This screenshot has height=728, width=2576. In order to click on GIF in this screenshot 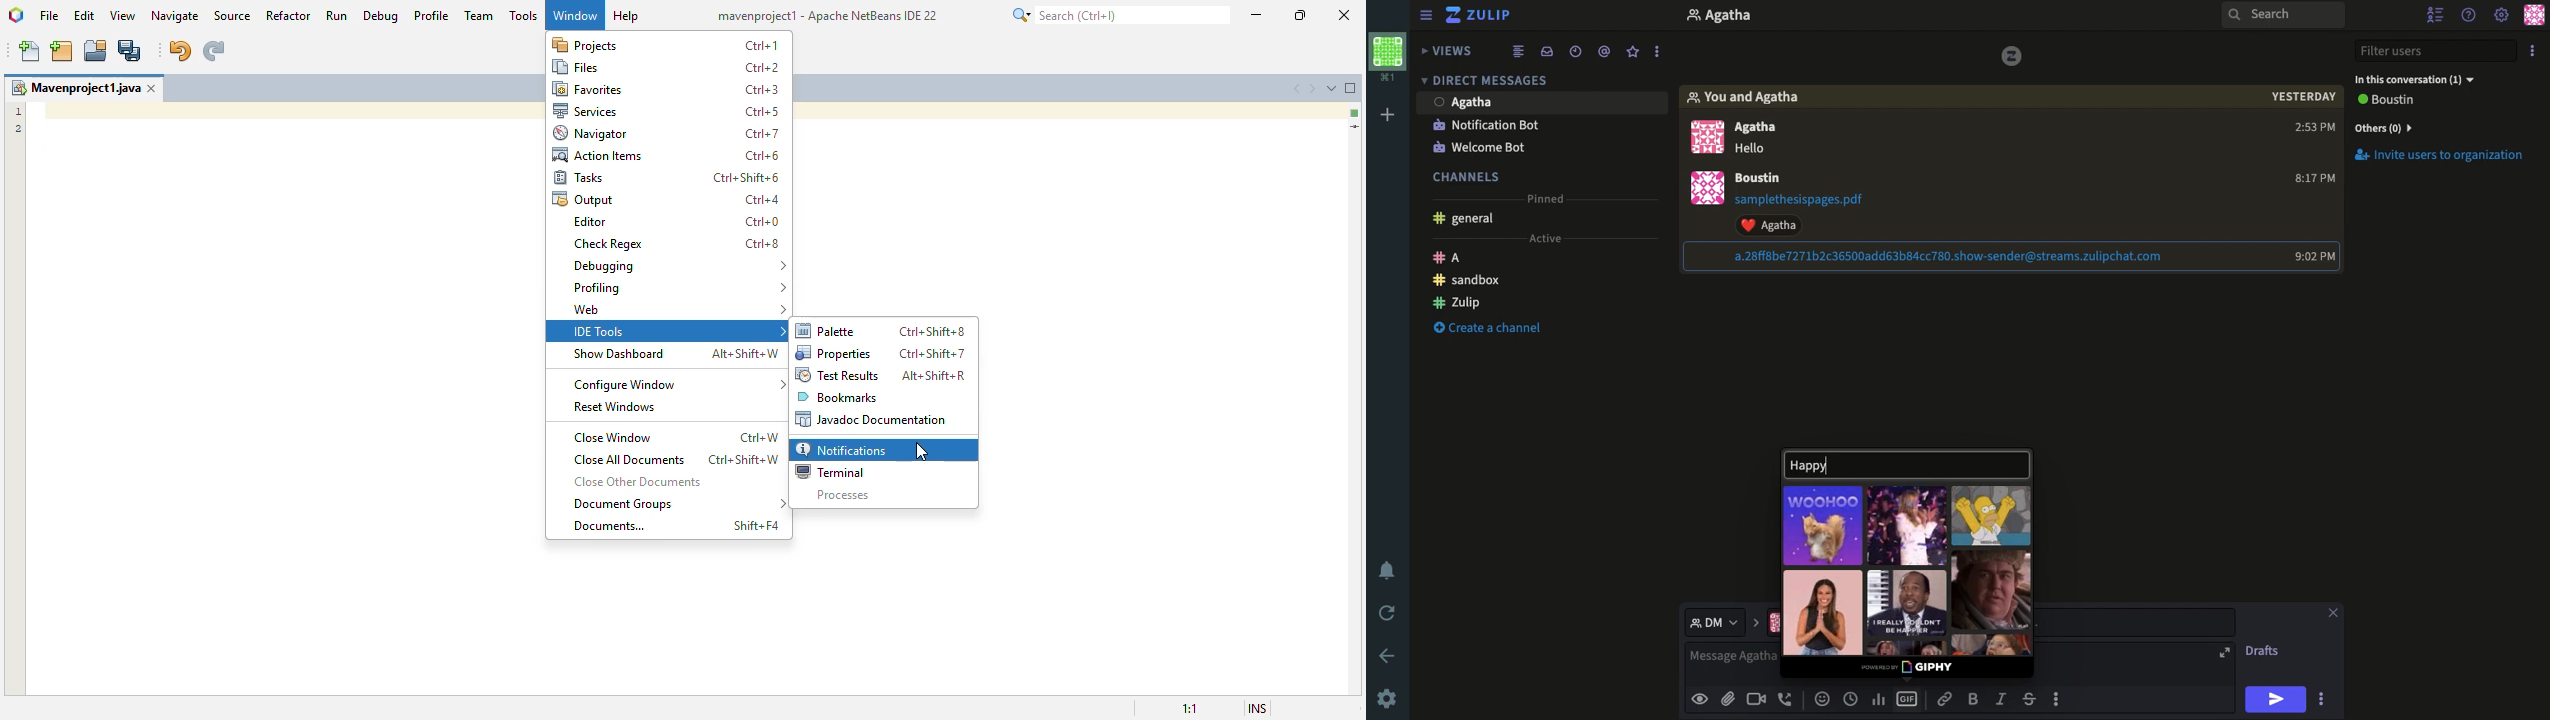, I will do `click(1990, 590)`.